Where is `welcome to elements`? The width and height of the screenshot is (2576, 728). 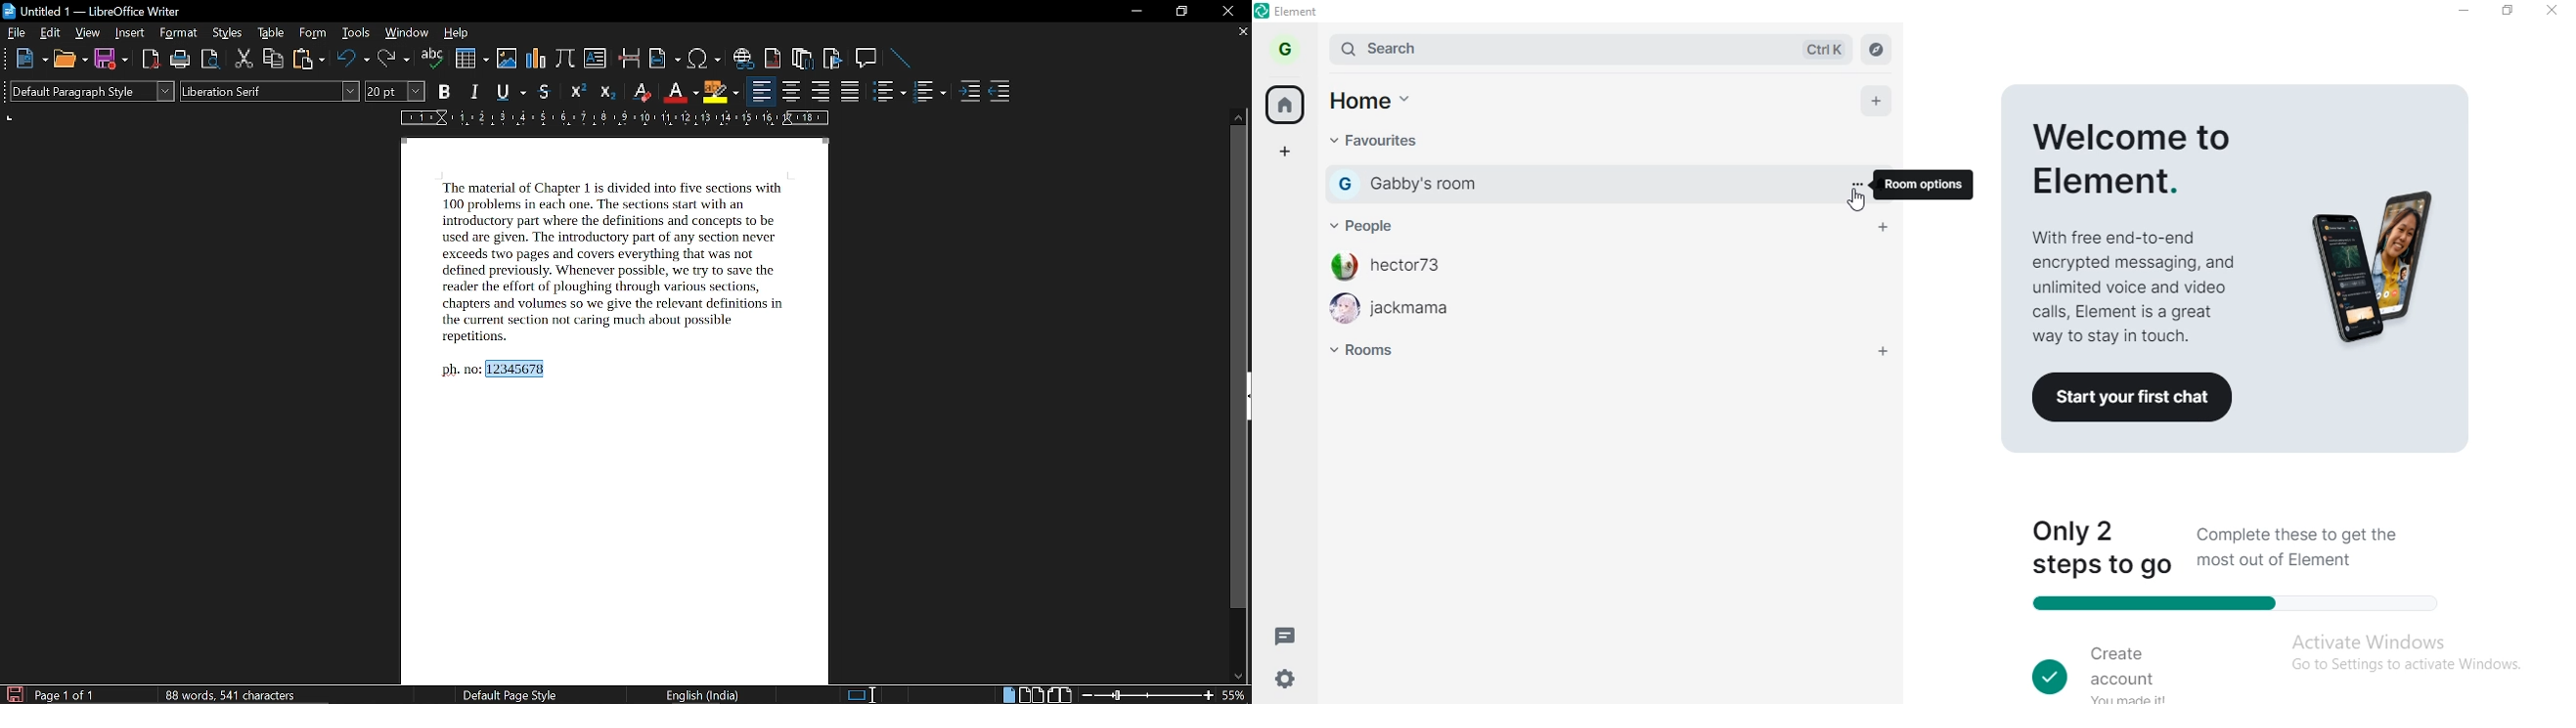 welcome to elements is located at coordinates (2132, 219).